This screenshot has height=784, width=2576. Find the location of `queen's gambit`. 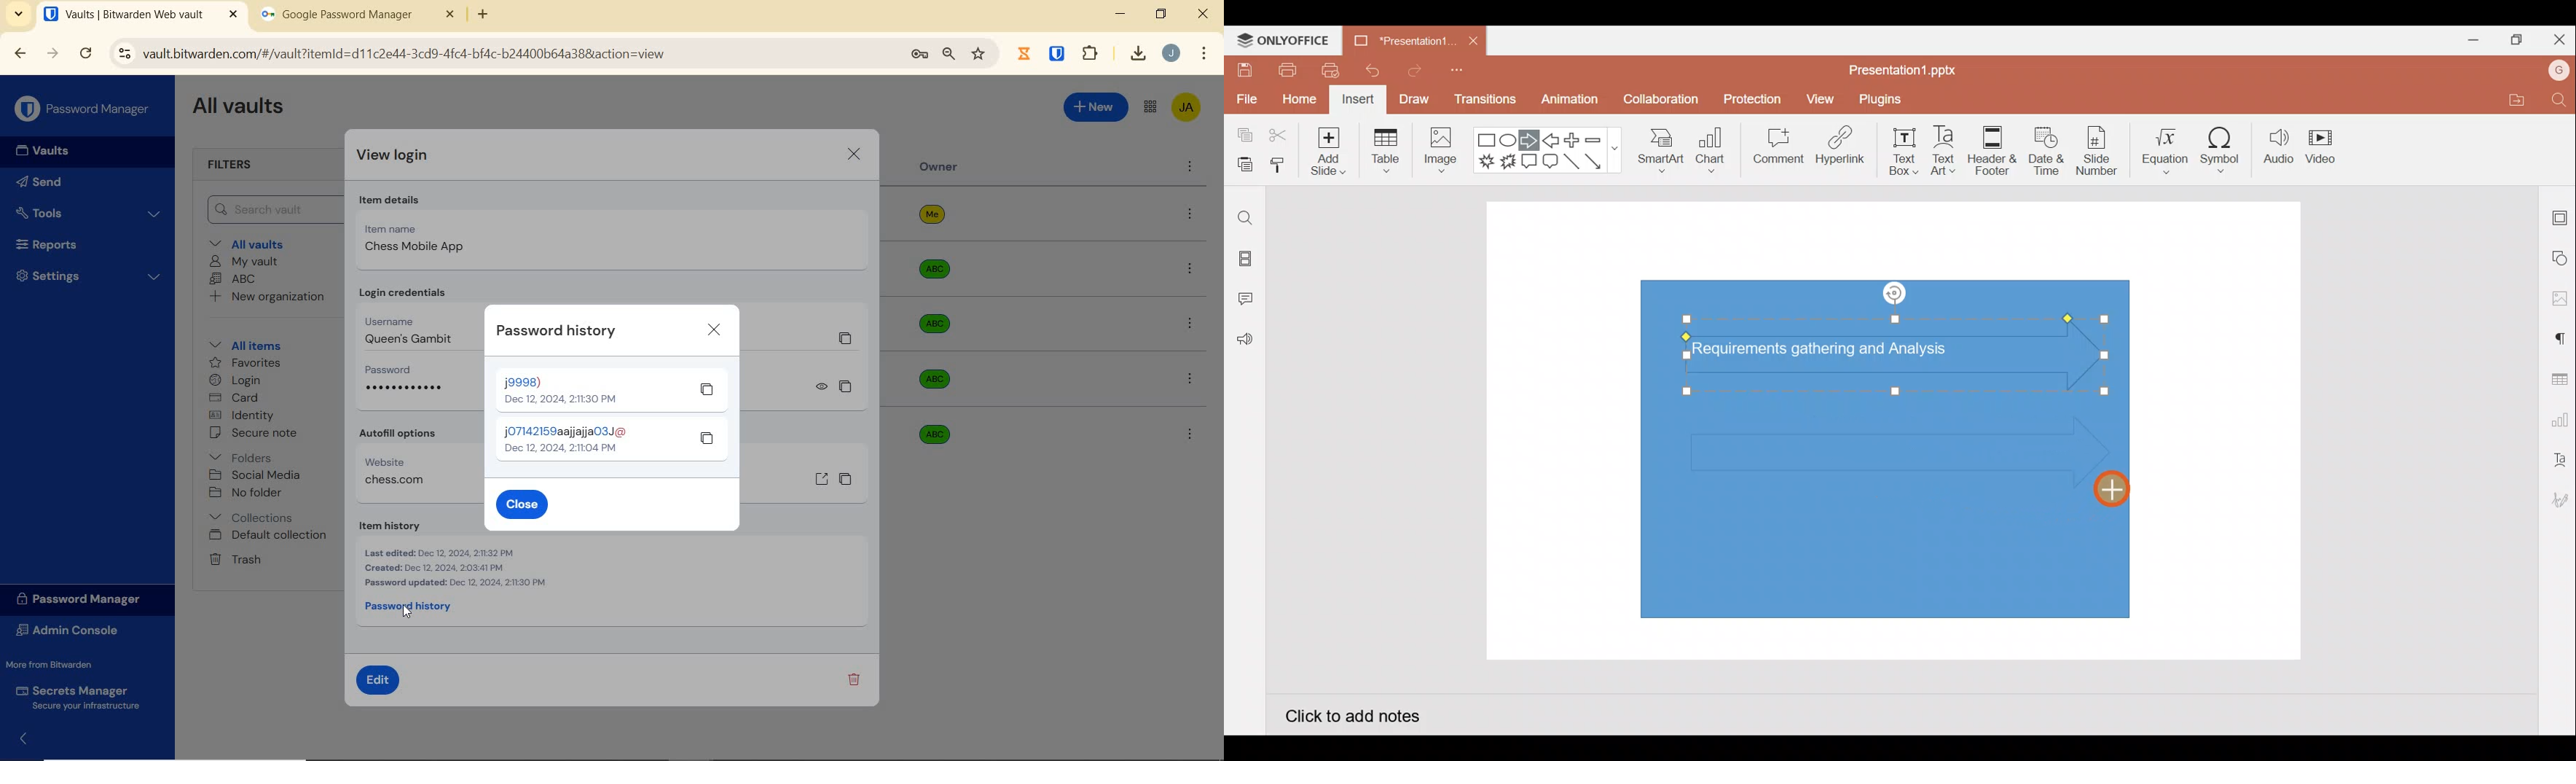

queen's gambit is located at coordinates (409, 337).